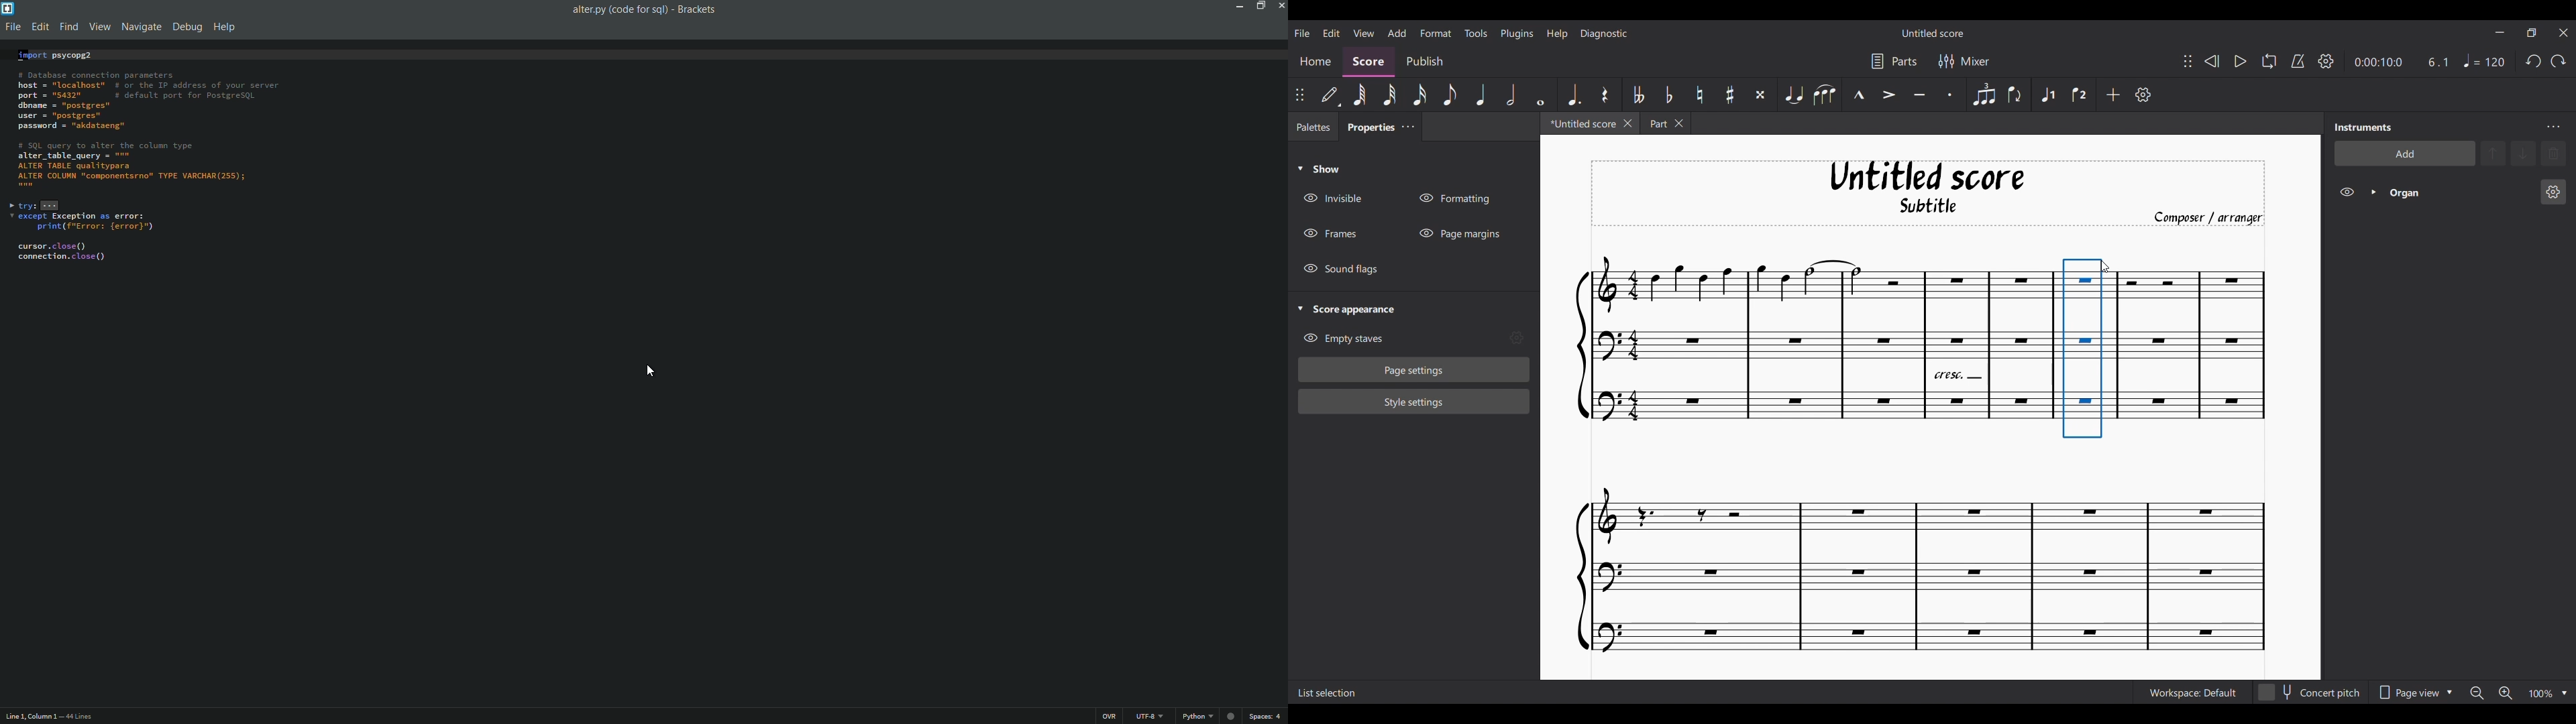  Describe the element at coordinates (8, 8) in the screenshot. I see `app icon` at that location.